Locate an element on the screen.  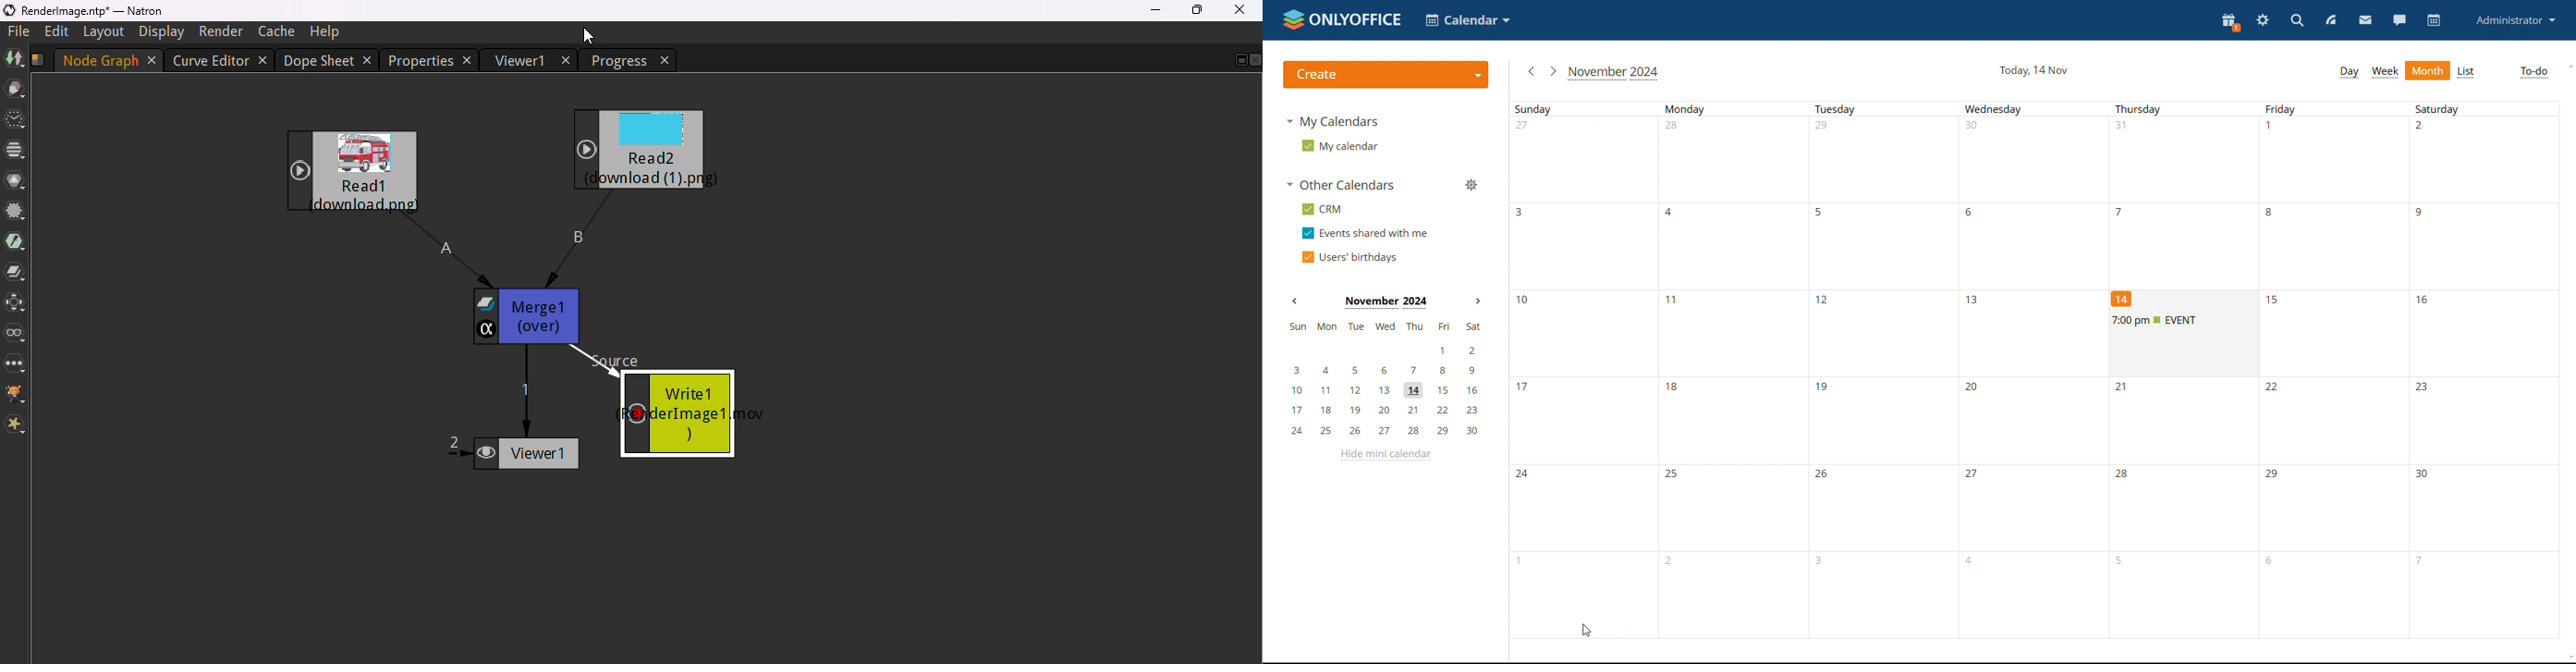
to-do is located at coordinates (2534, 73).